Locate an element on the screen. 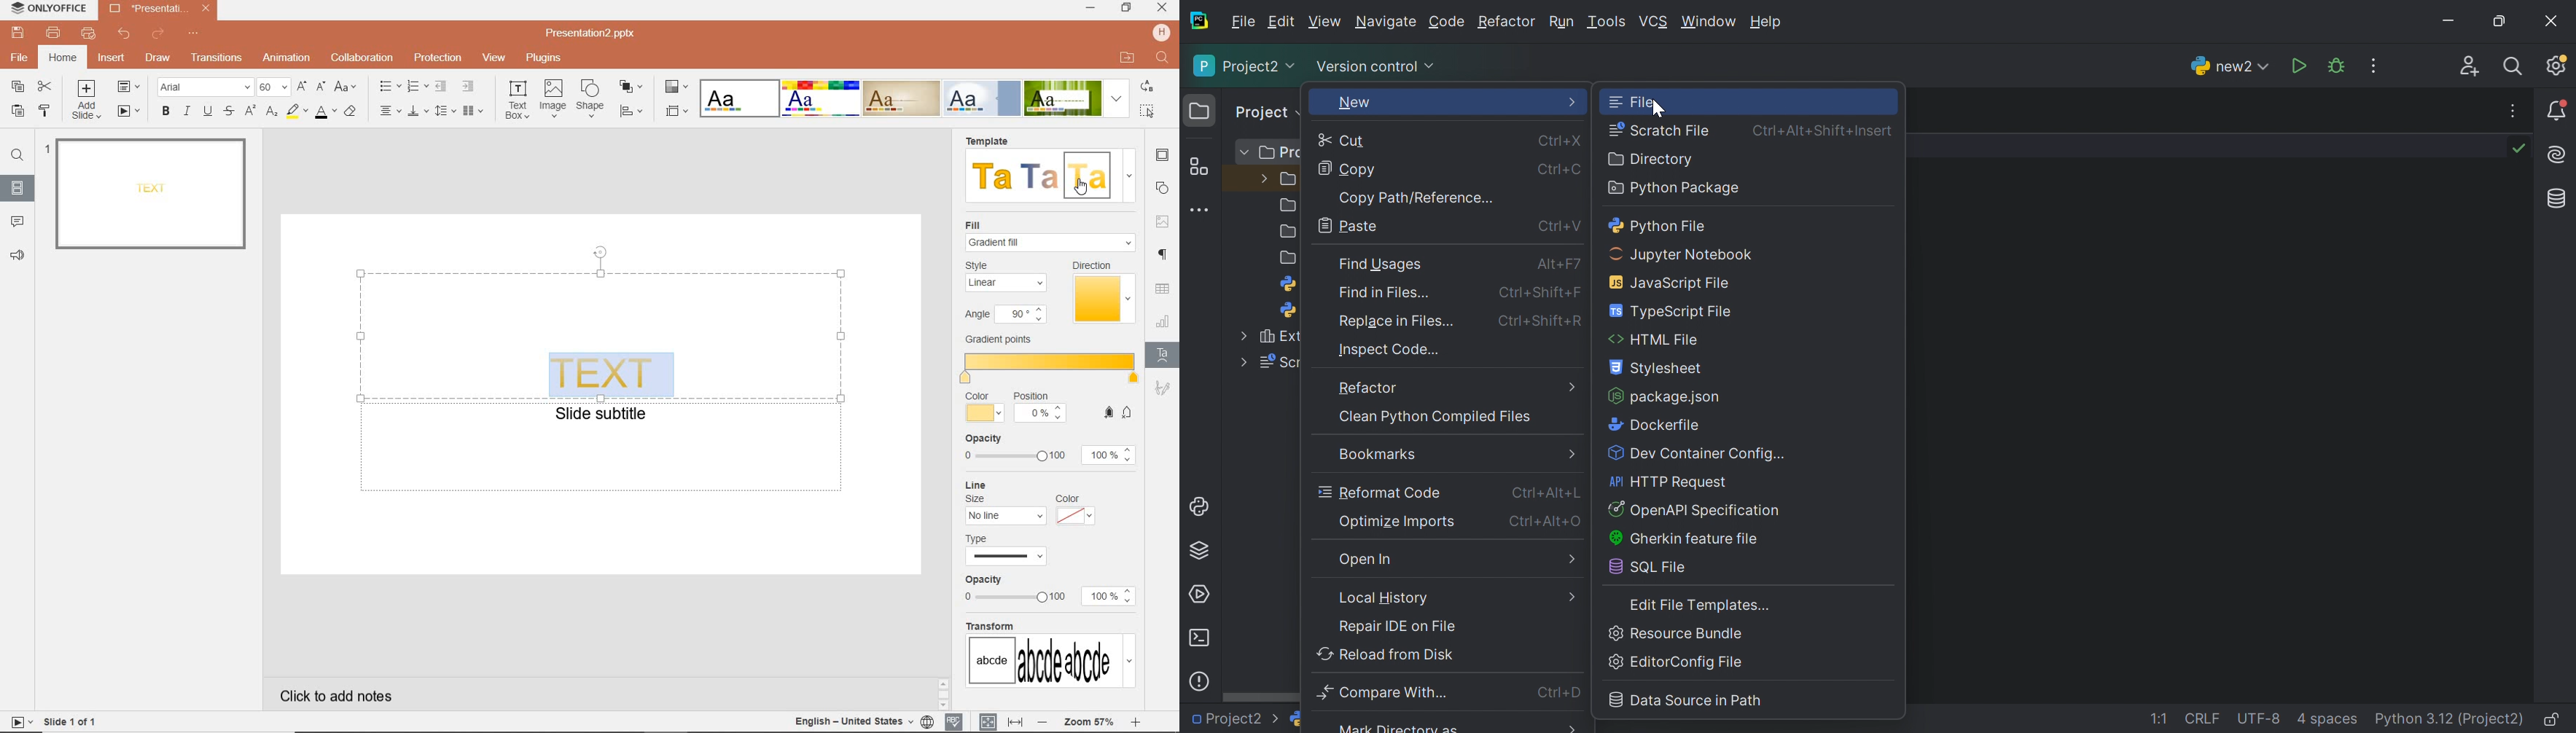 This screenshot has height=756, width=2576. CLEAR STYLE is located at coordinates (354, 110).